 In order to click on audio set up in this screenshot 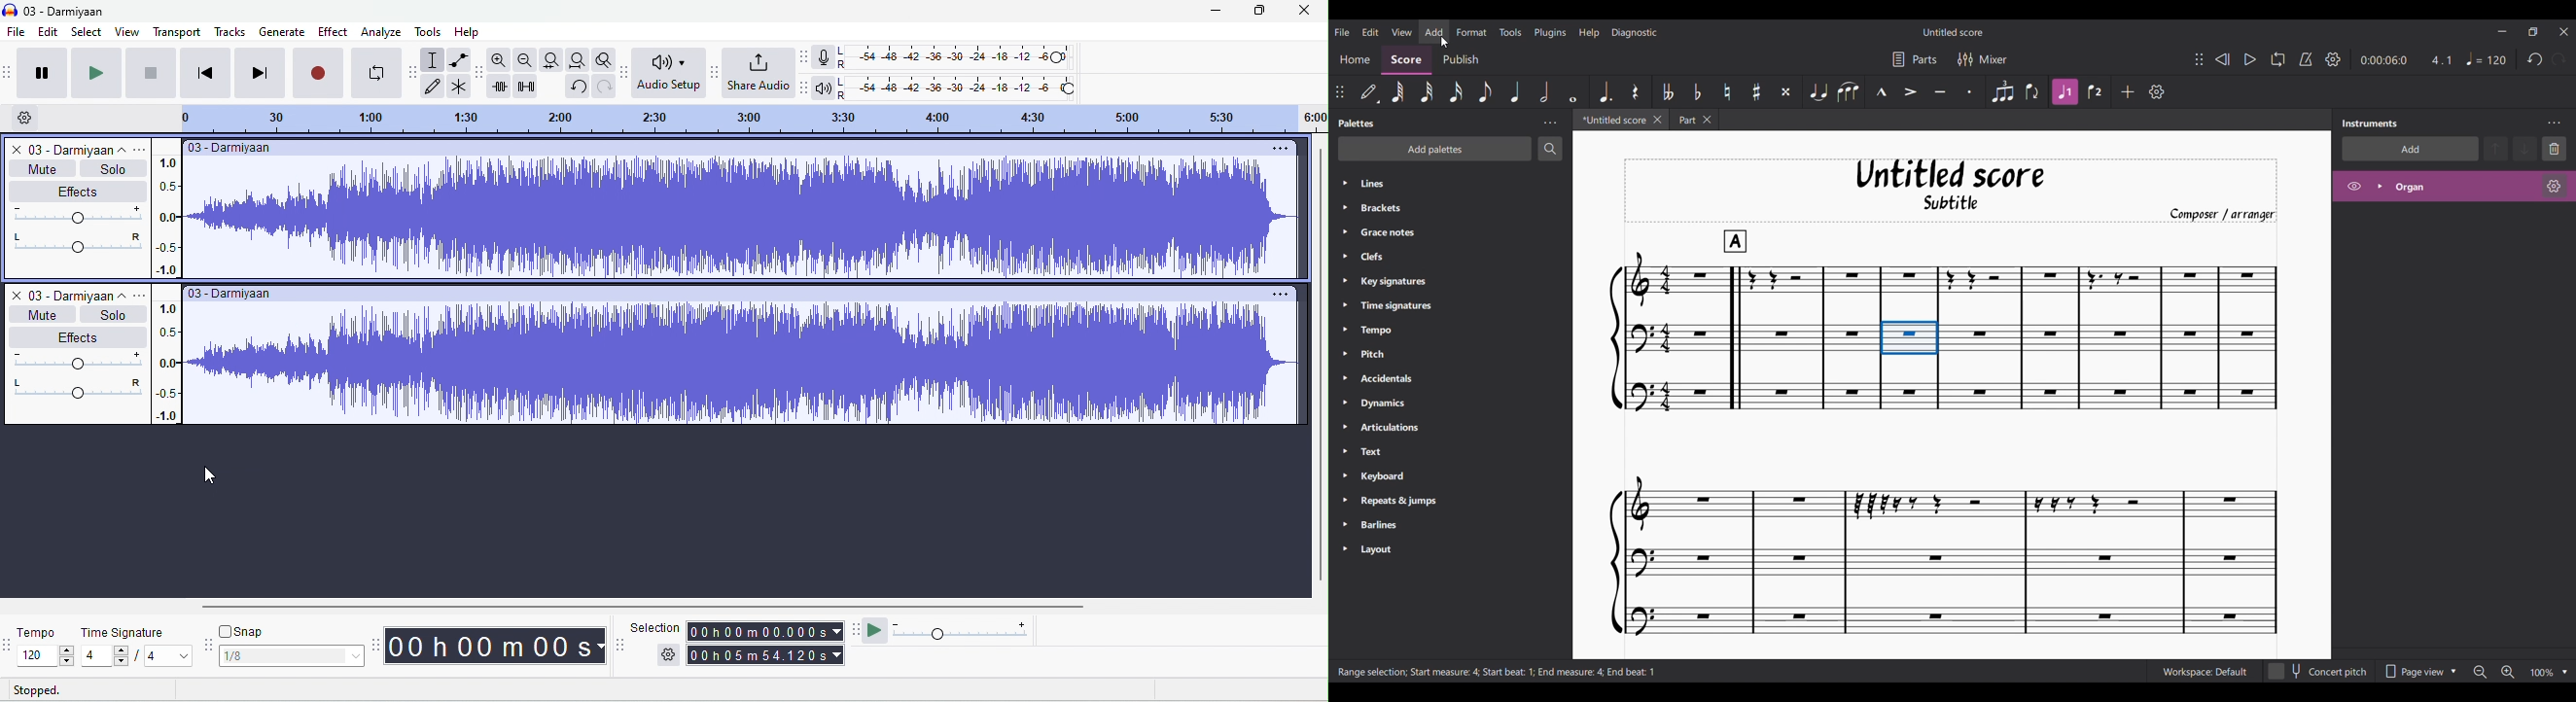, I will do `click(669, 73)`.